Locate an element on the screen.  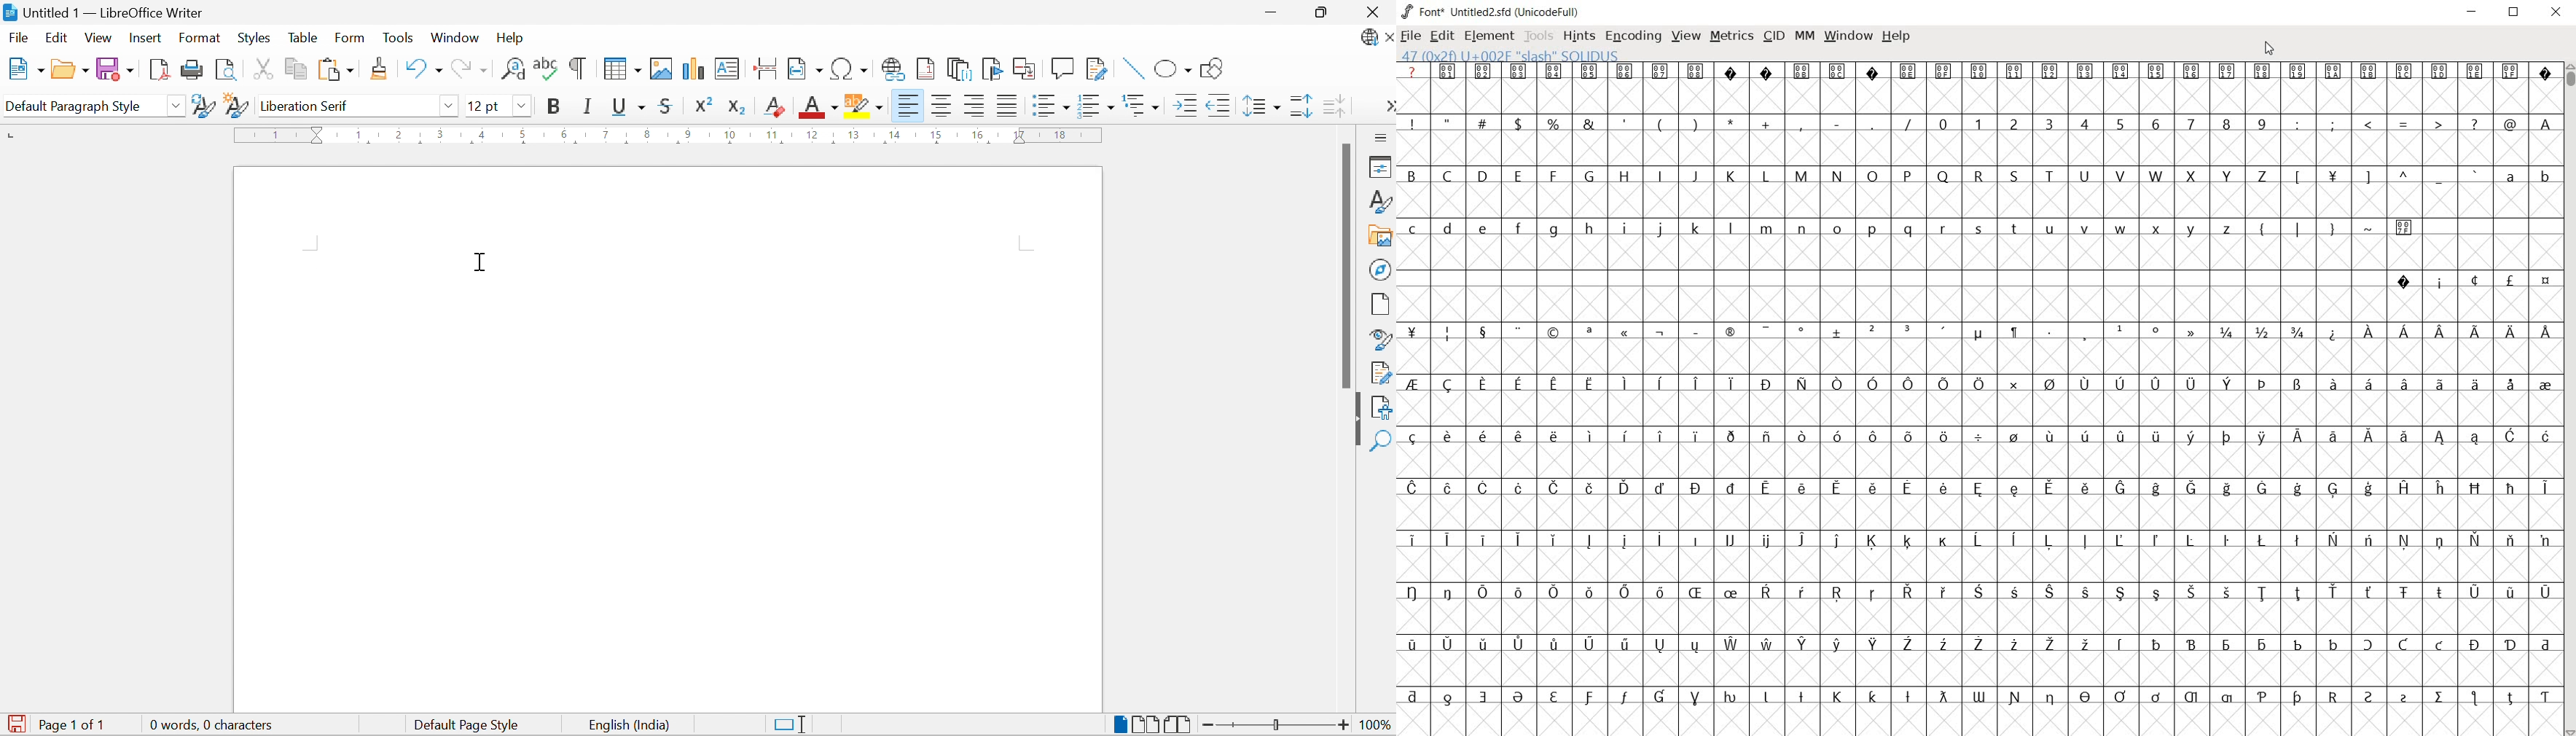
Show Track Changes Functions is located at coordinates (1099, 71).